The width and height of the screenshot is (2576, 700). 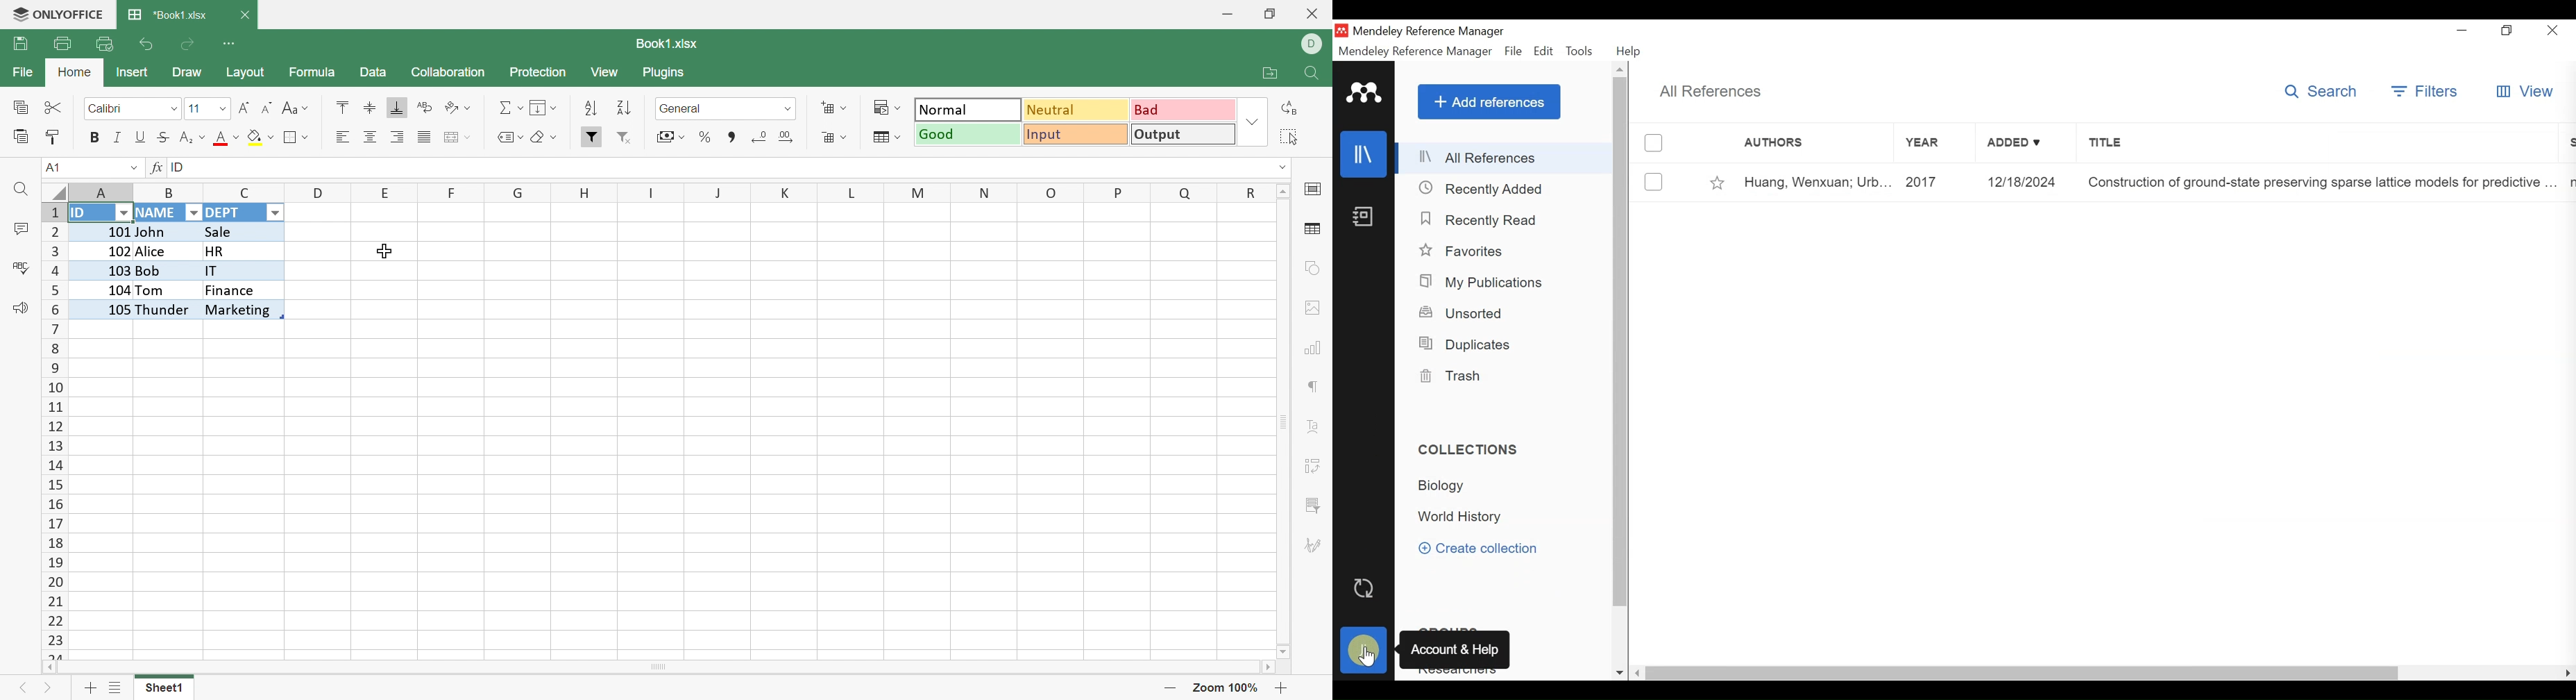 I want to click on Scroll down, so click(x=1621, y=673).